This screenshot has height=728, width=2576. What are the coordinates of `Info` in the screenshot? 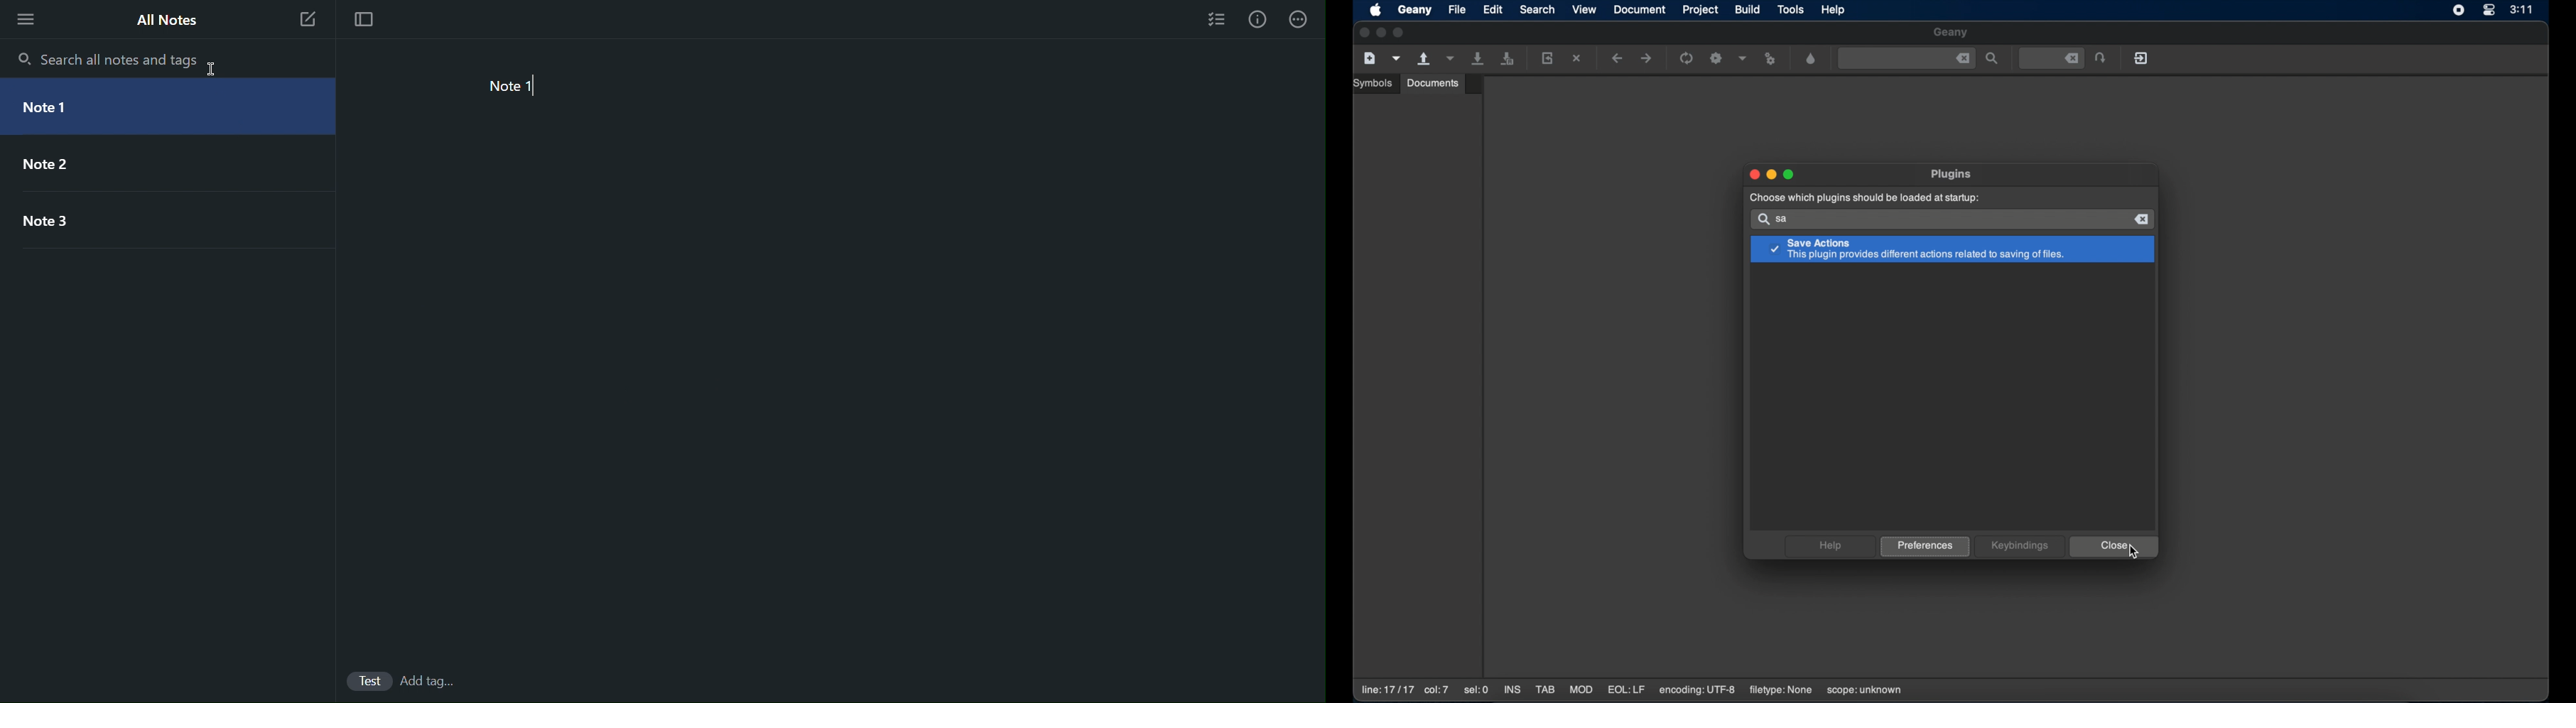 It's located at (1257, 18).